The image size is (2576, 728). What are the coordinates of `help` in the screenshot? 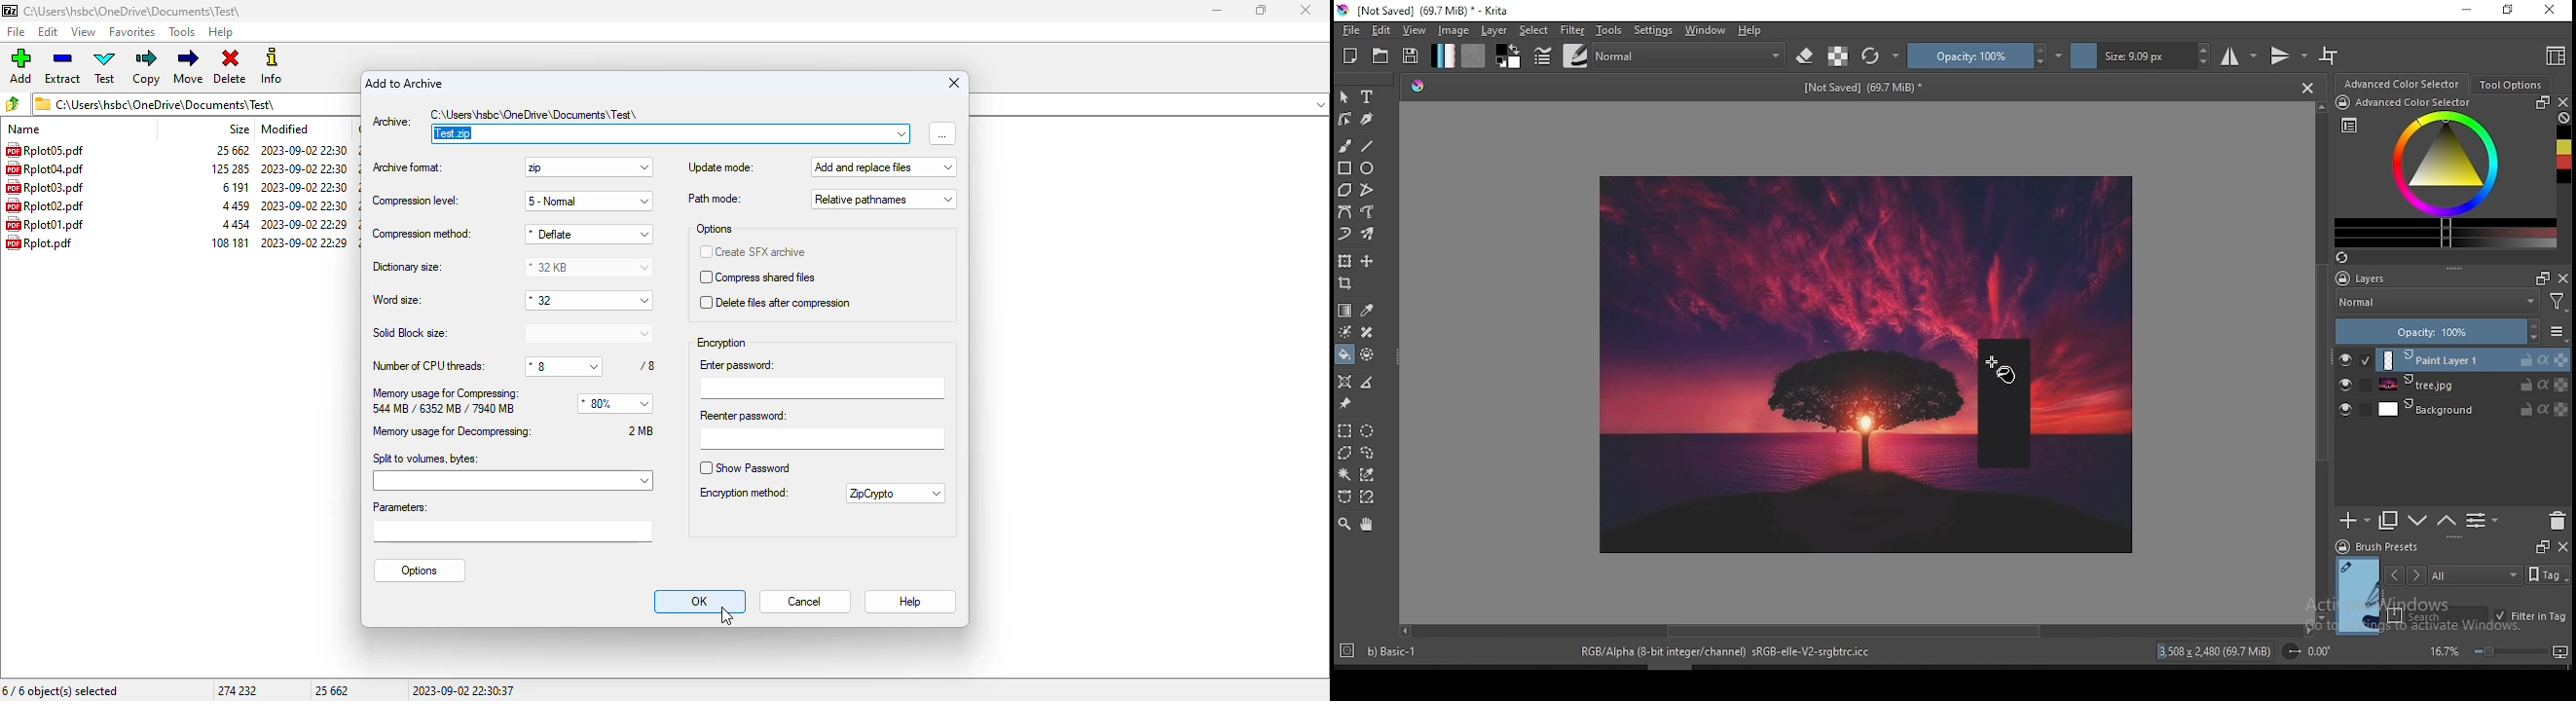 It's located at (221, 32).